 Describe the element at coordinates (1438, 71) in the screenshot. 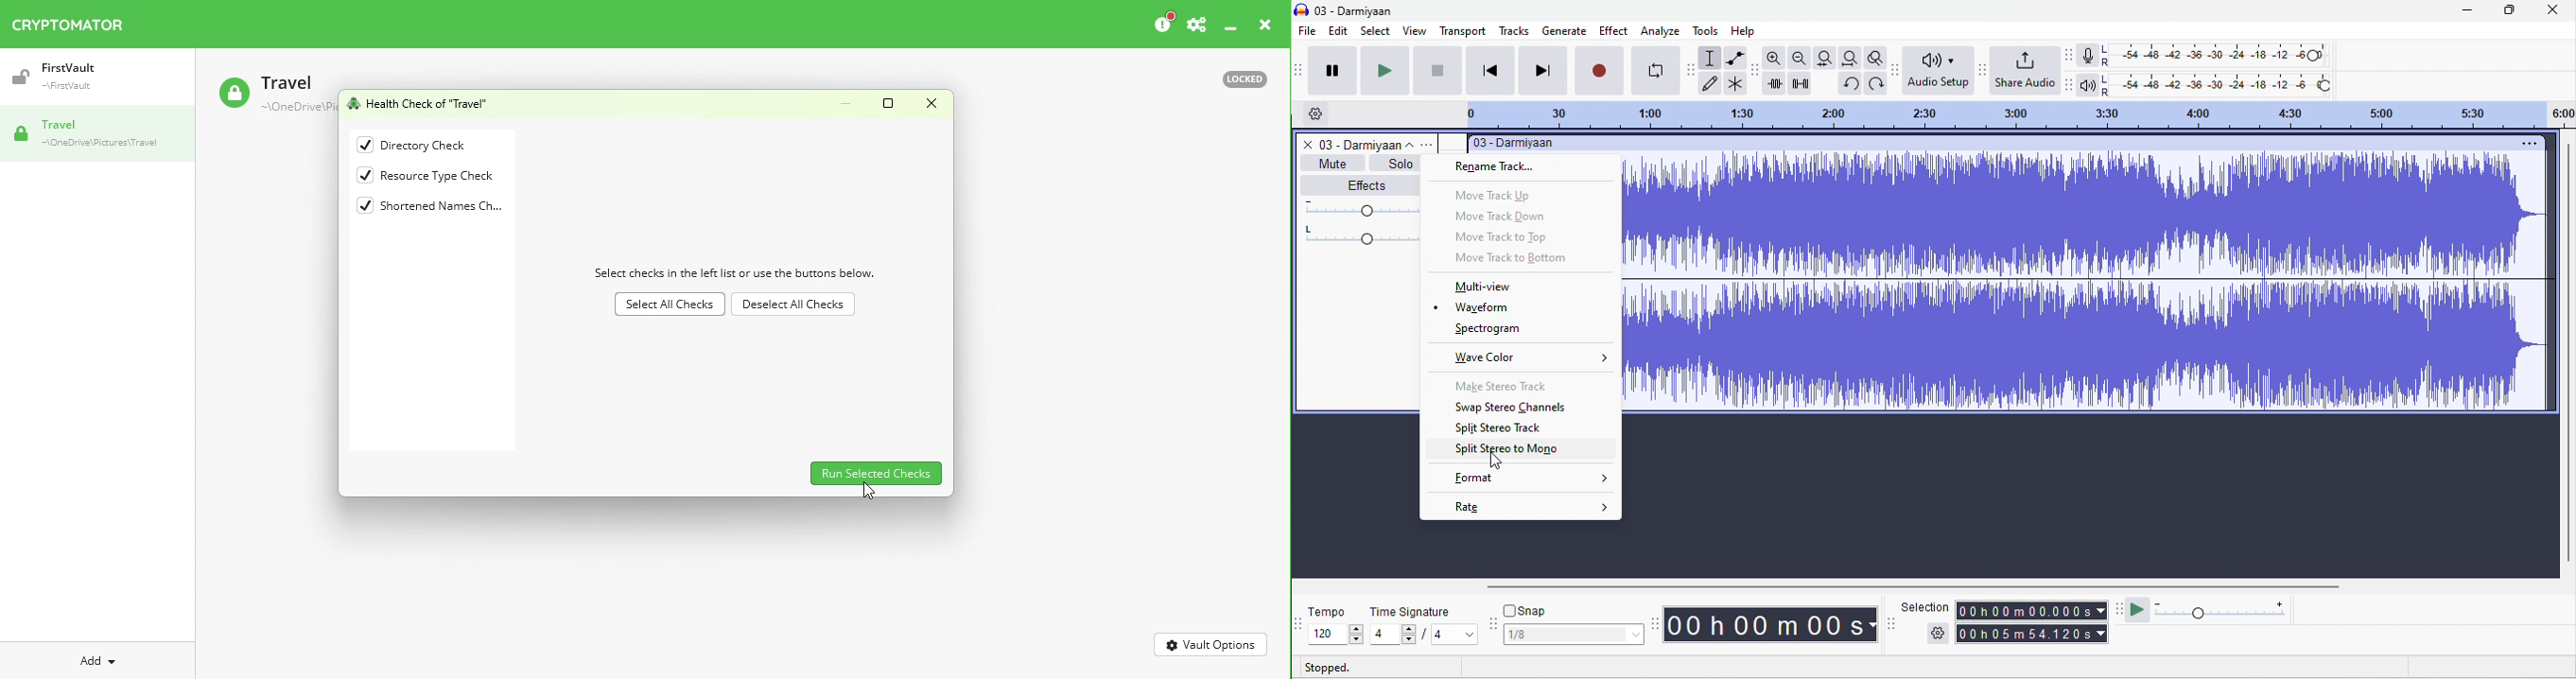

I see `stop` at that location.